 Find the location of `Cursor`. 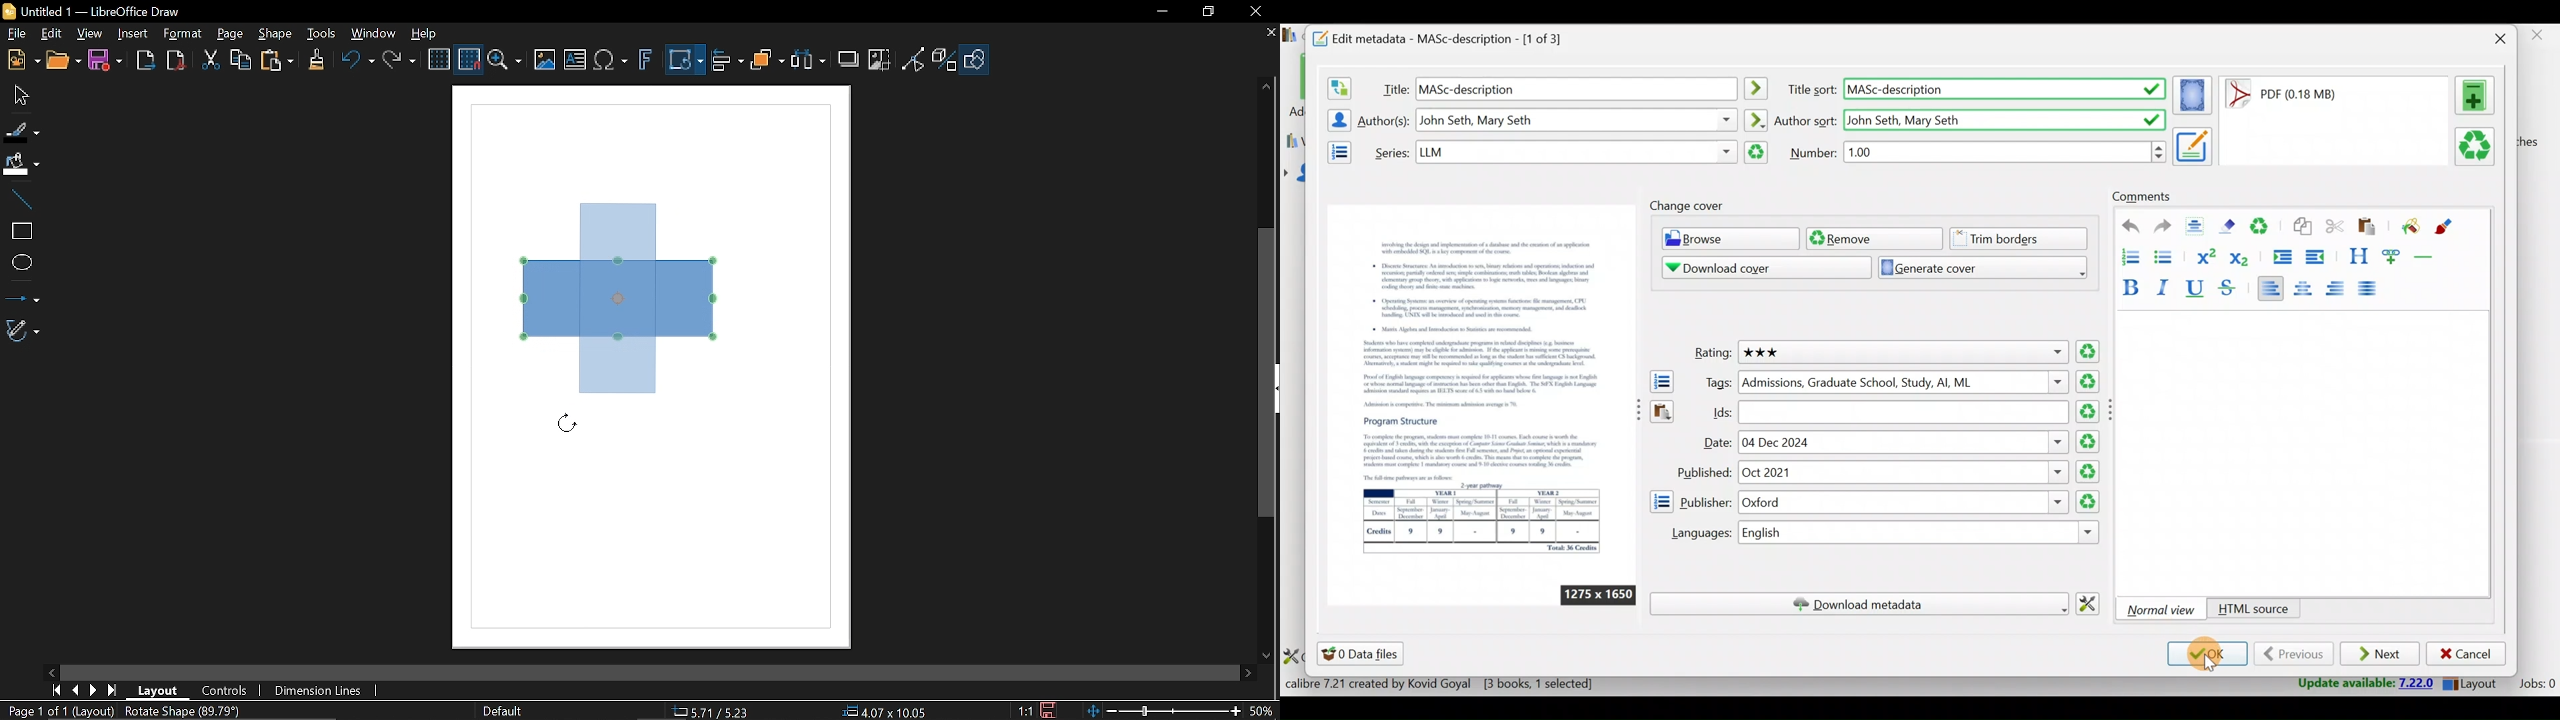

Cursor is located at coordinates (570, 424).